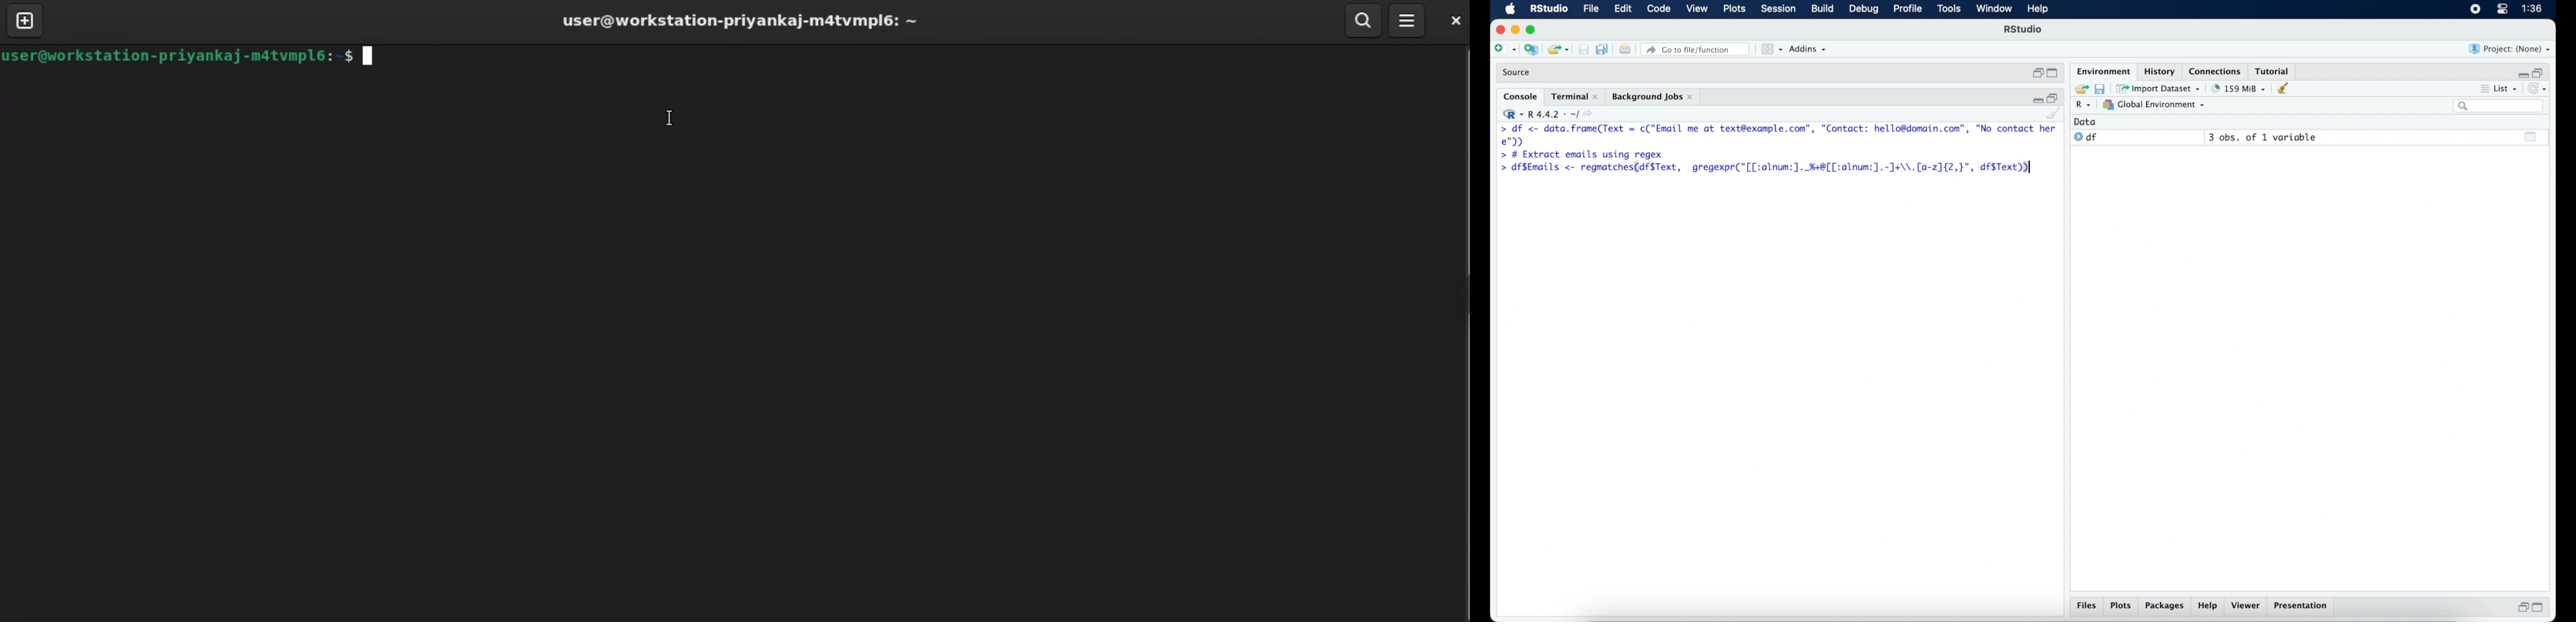 The image size is (2576, 644). What do you see at coordinates (1654, 97) in the screenshot?
I see `background jobs` at bounding box center [1654, 97].